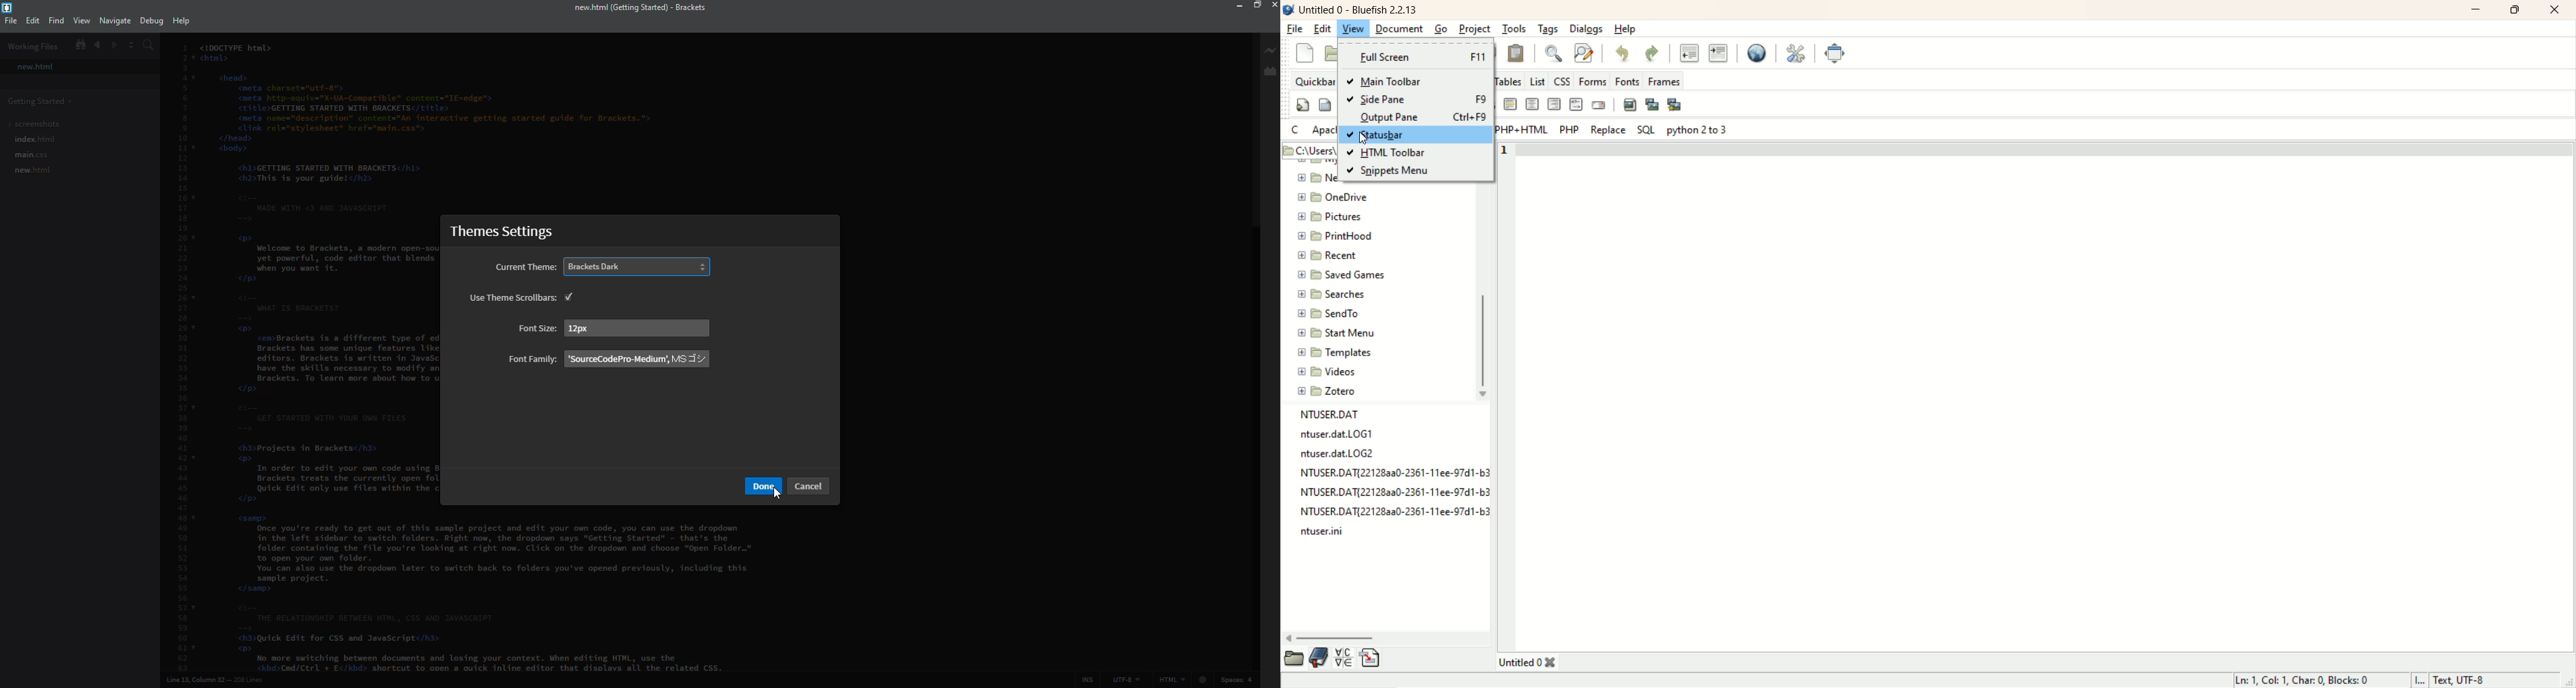 The width and height of the screenshot is (2576, 700). I want to click on dark mode, so click(650, 90).